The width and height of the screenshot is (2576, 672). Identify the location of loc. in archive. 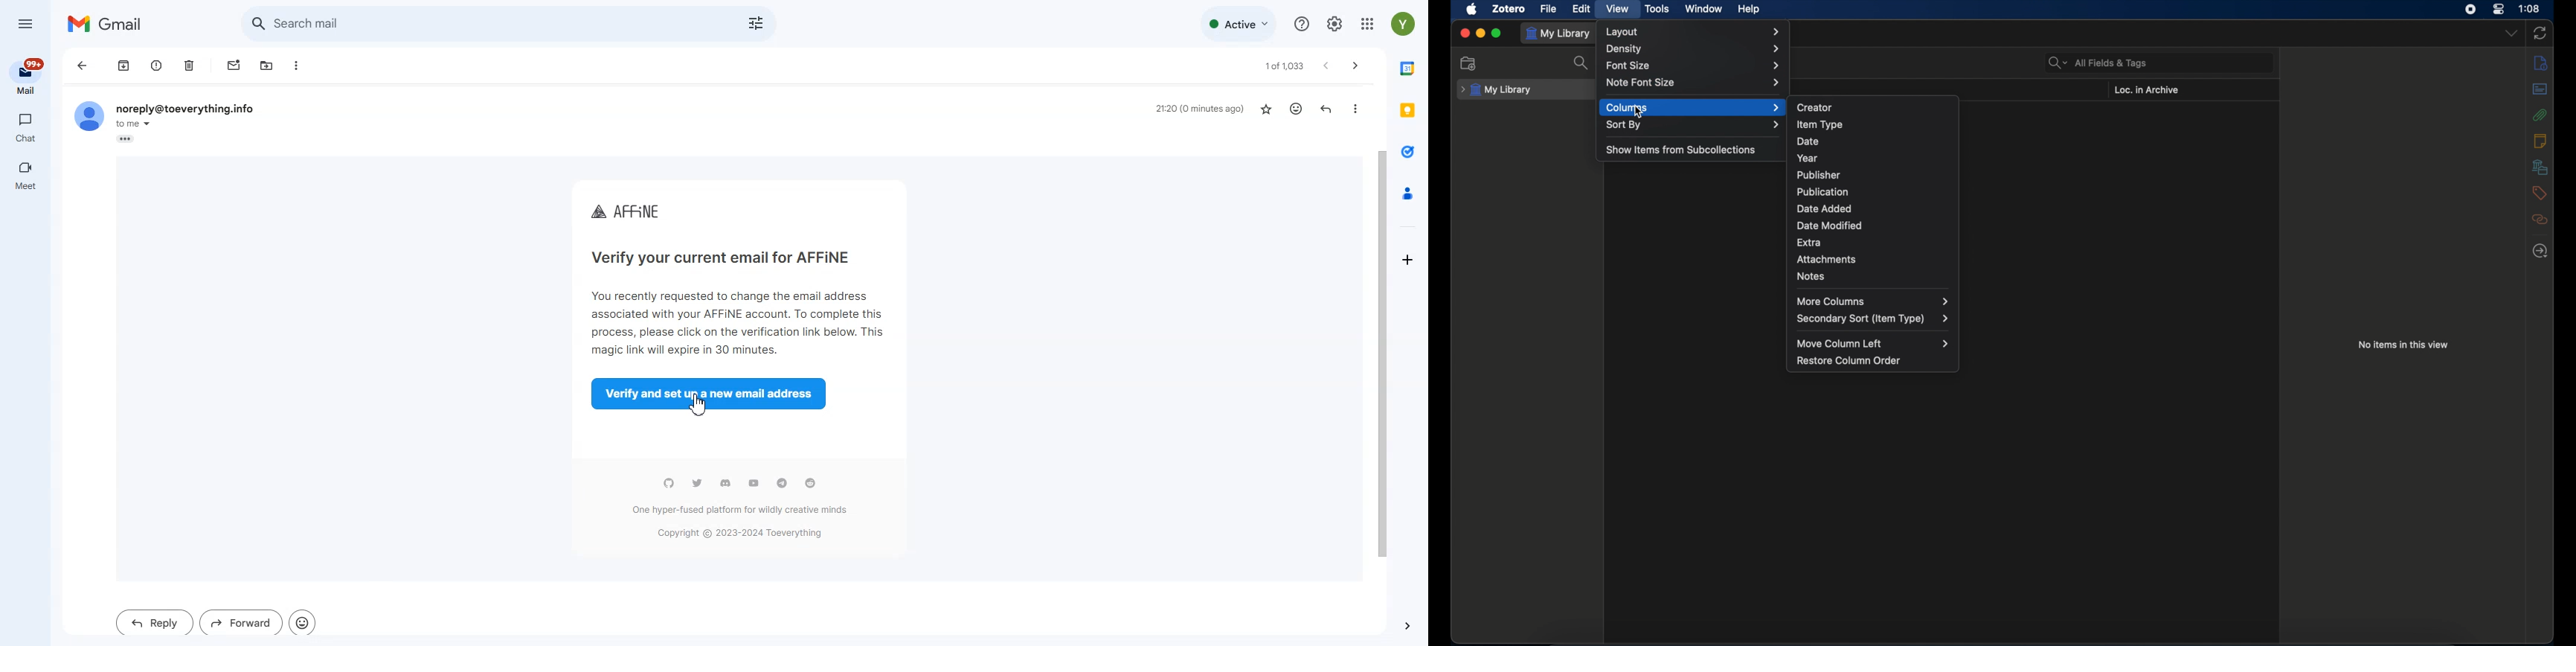
(2146, 90).